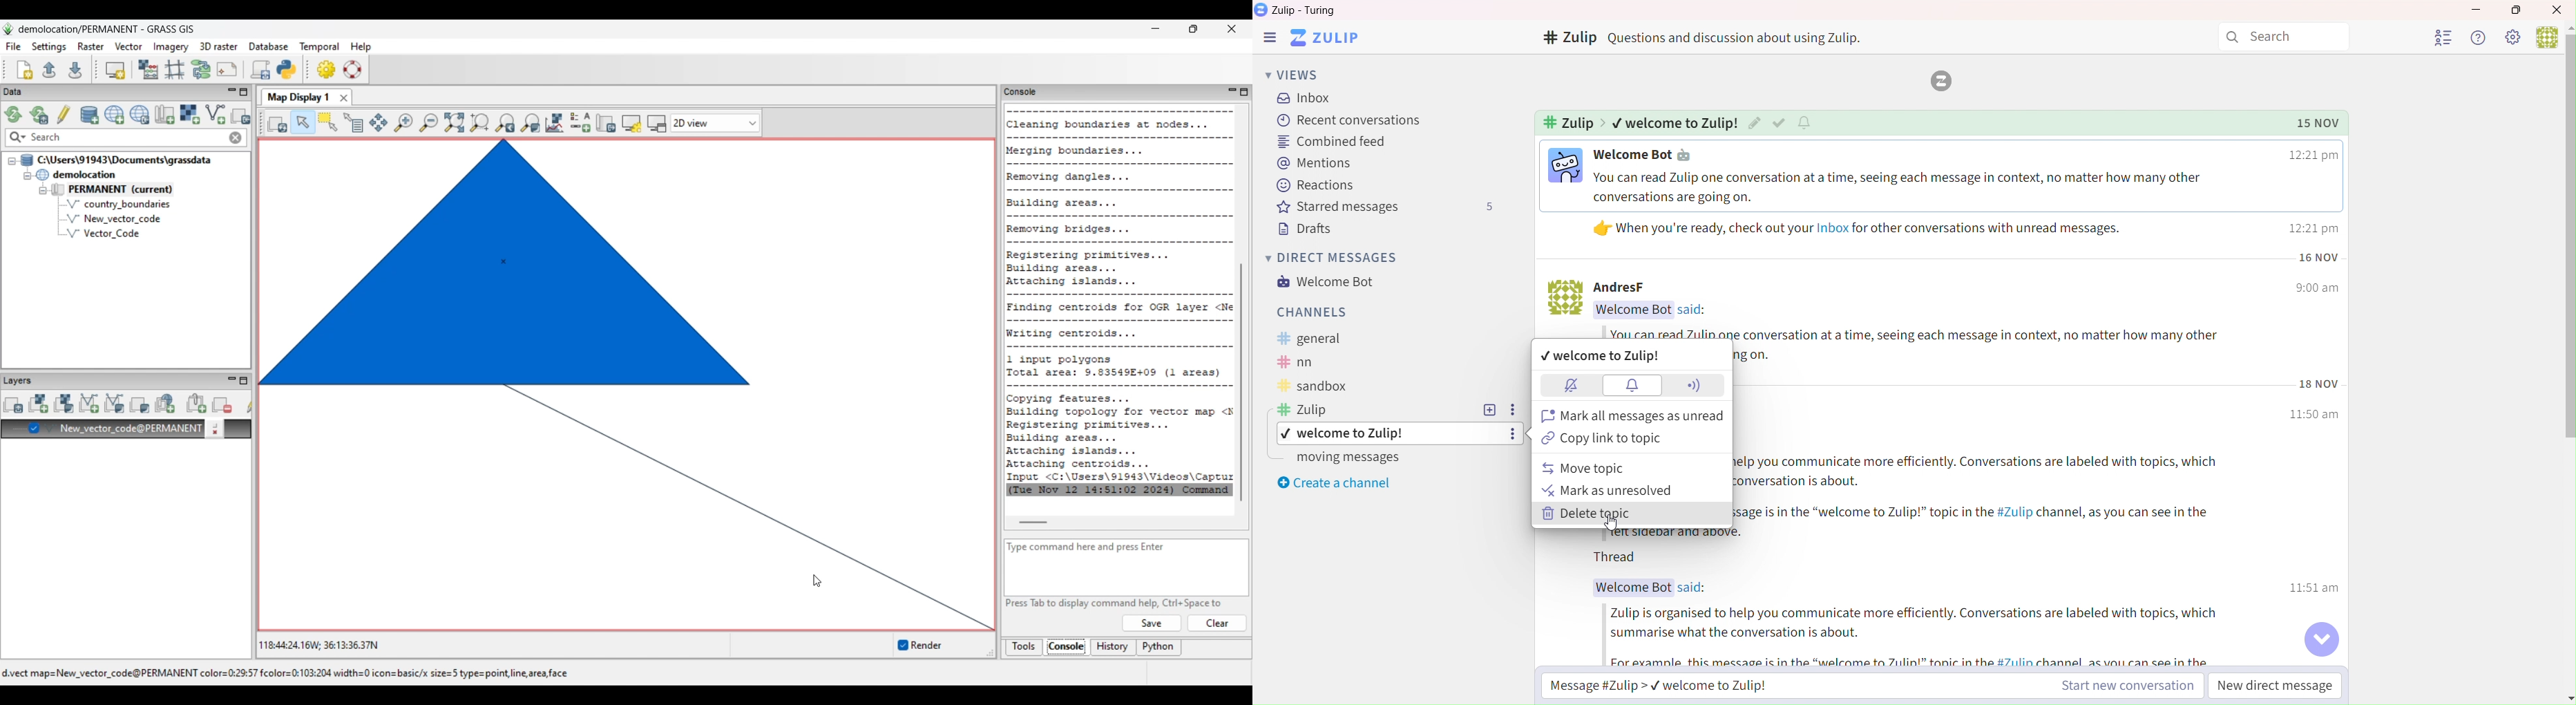 The height and width of the screenshot is (728, 2576). What do you see at coordinates (1320, 338) in the screenshot?
I see `Text` at bounding box center [1320, 338].